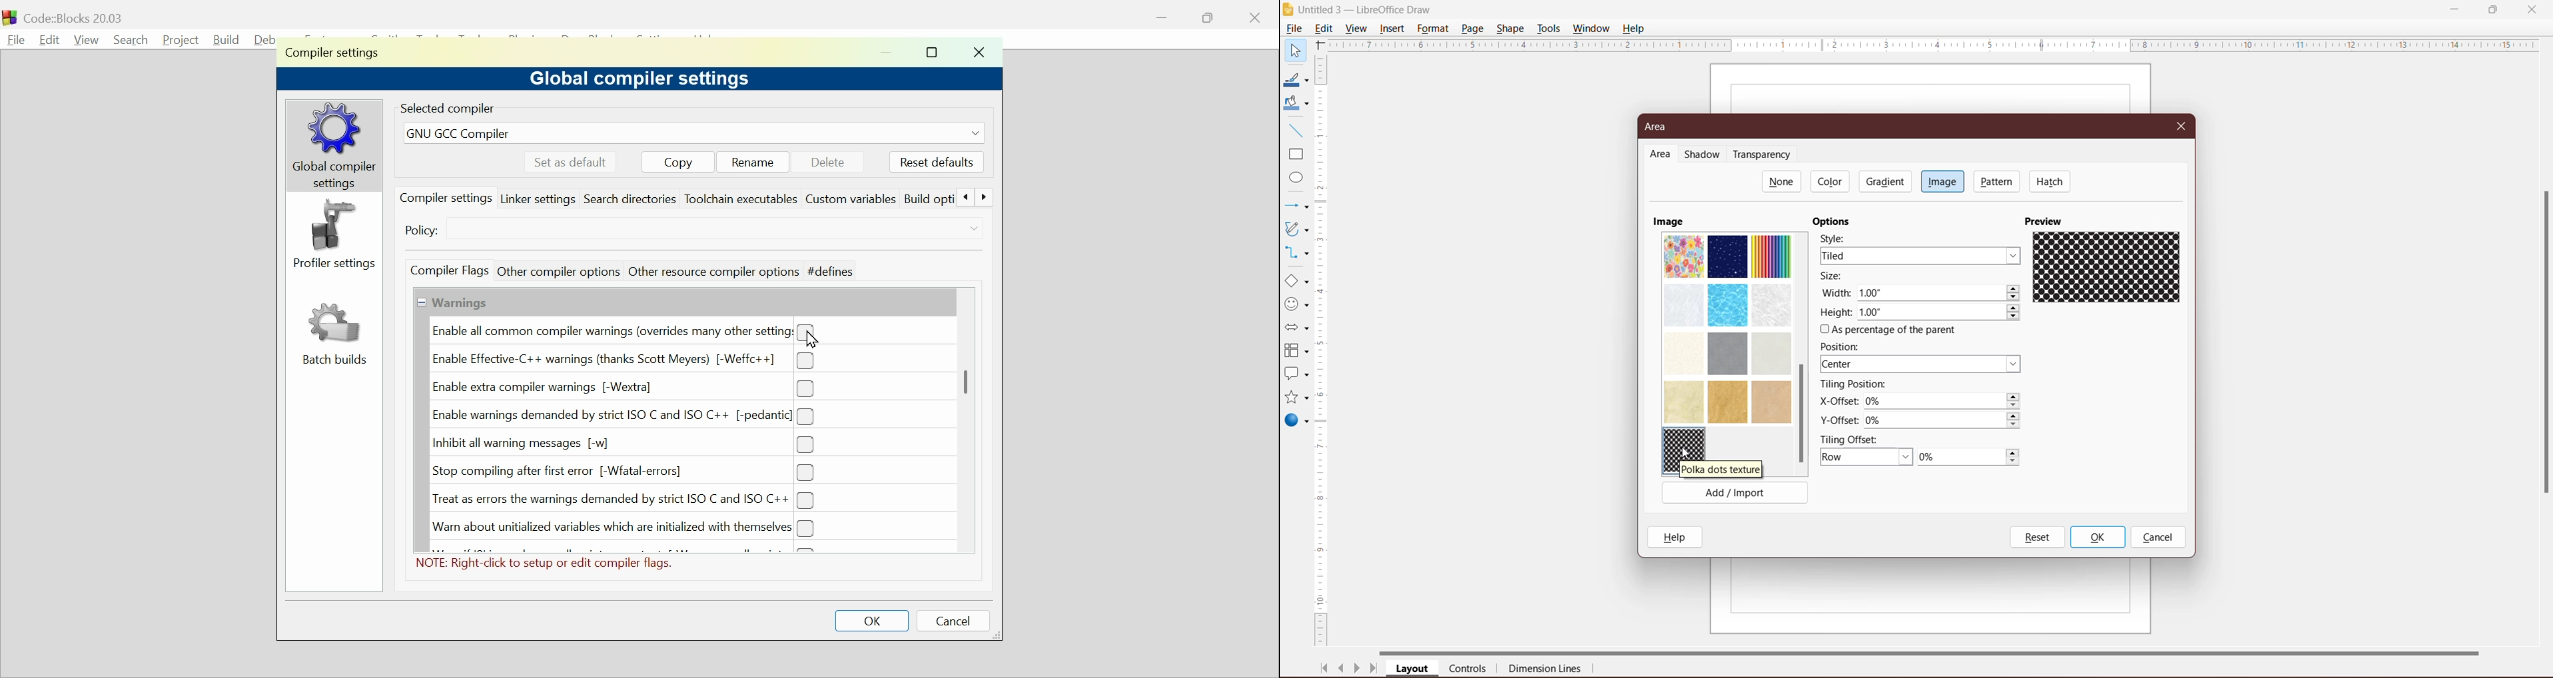  What do you see at coordinates (1433, 29) in the screenshot?
I see `Format` at bounding box center [1433, 29].